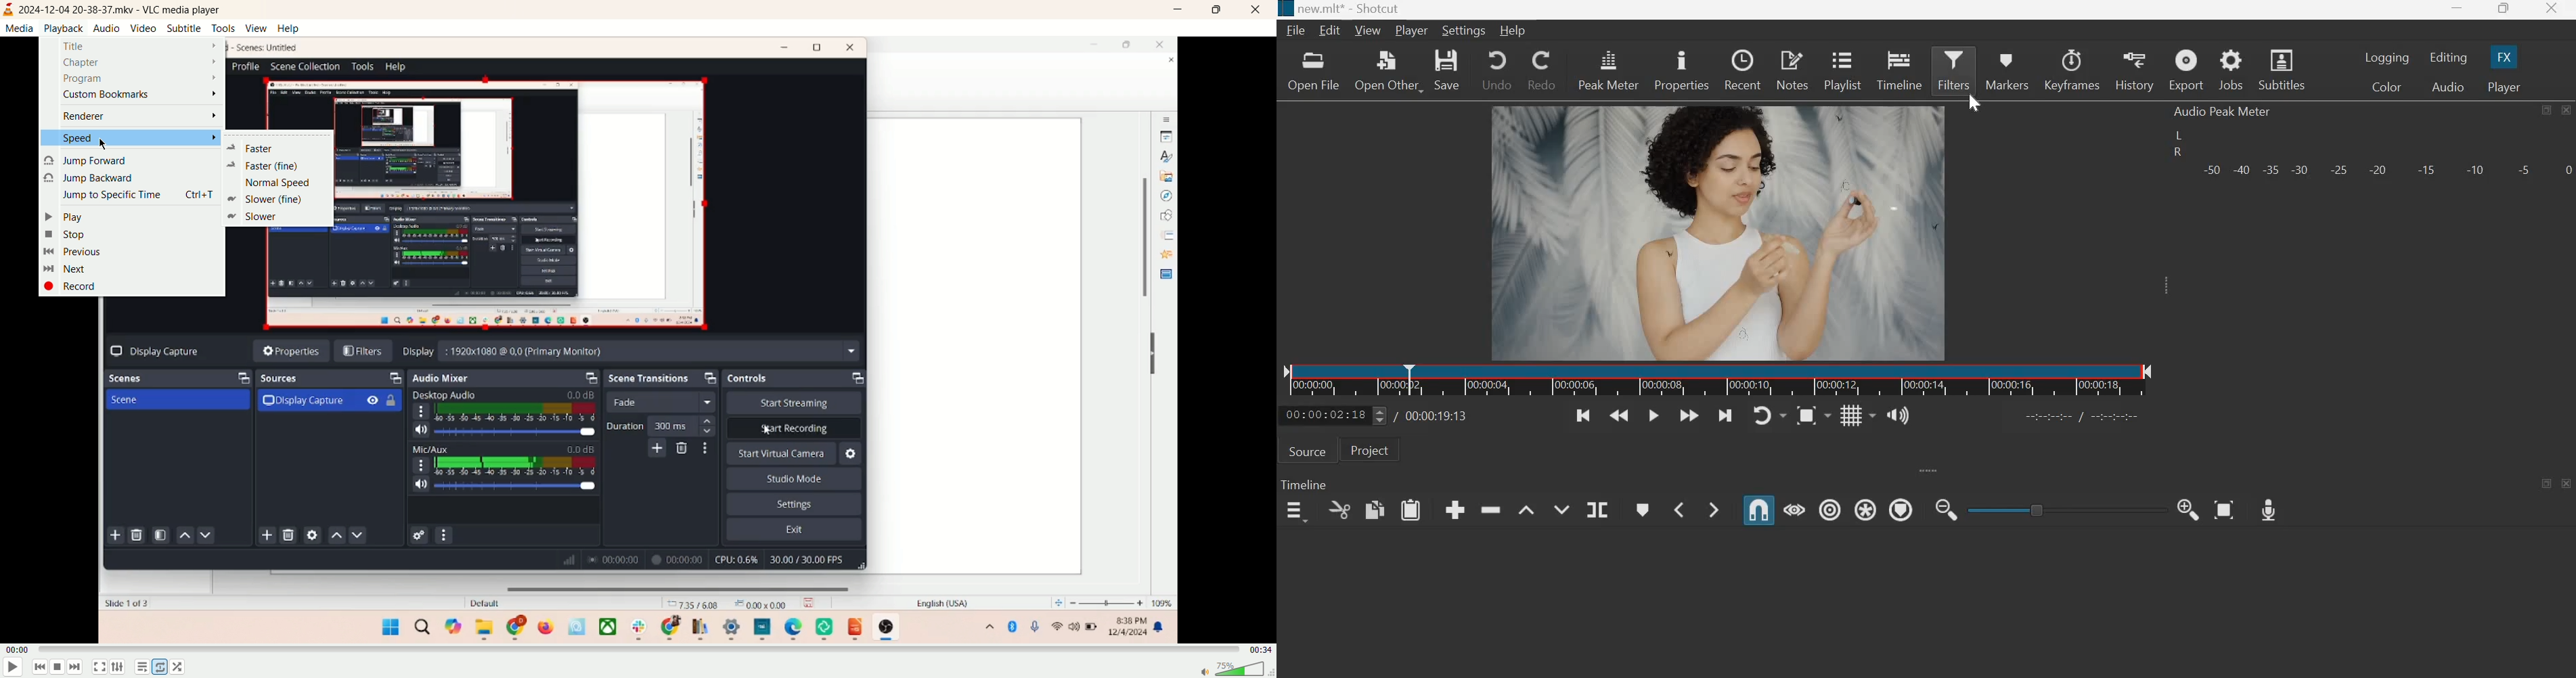  Describe the element at coordinates (59, 667) in the screenshot. I see `stop` at that location.